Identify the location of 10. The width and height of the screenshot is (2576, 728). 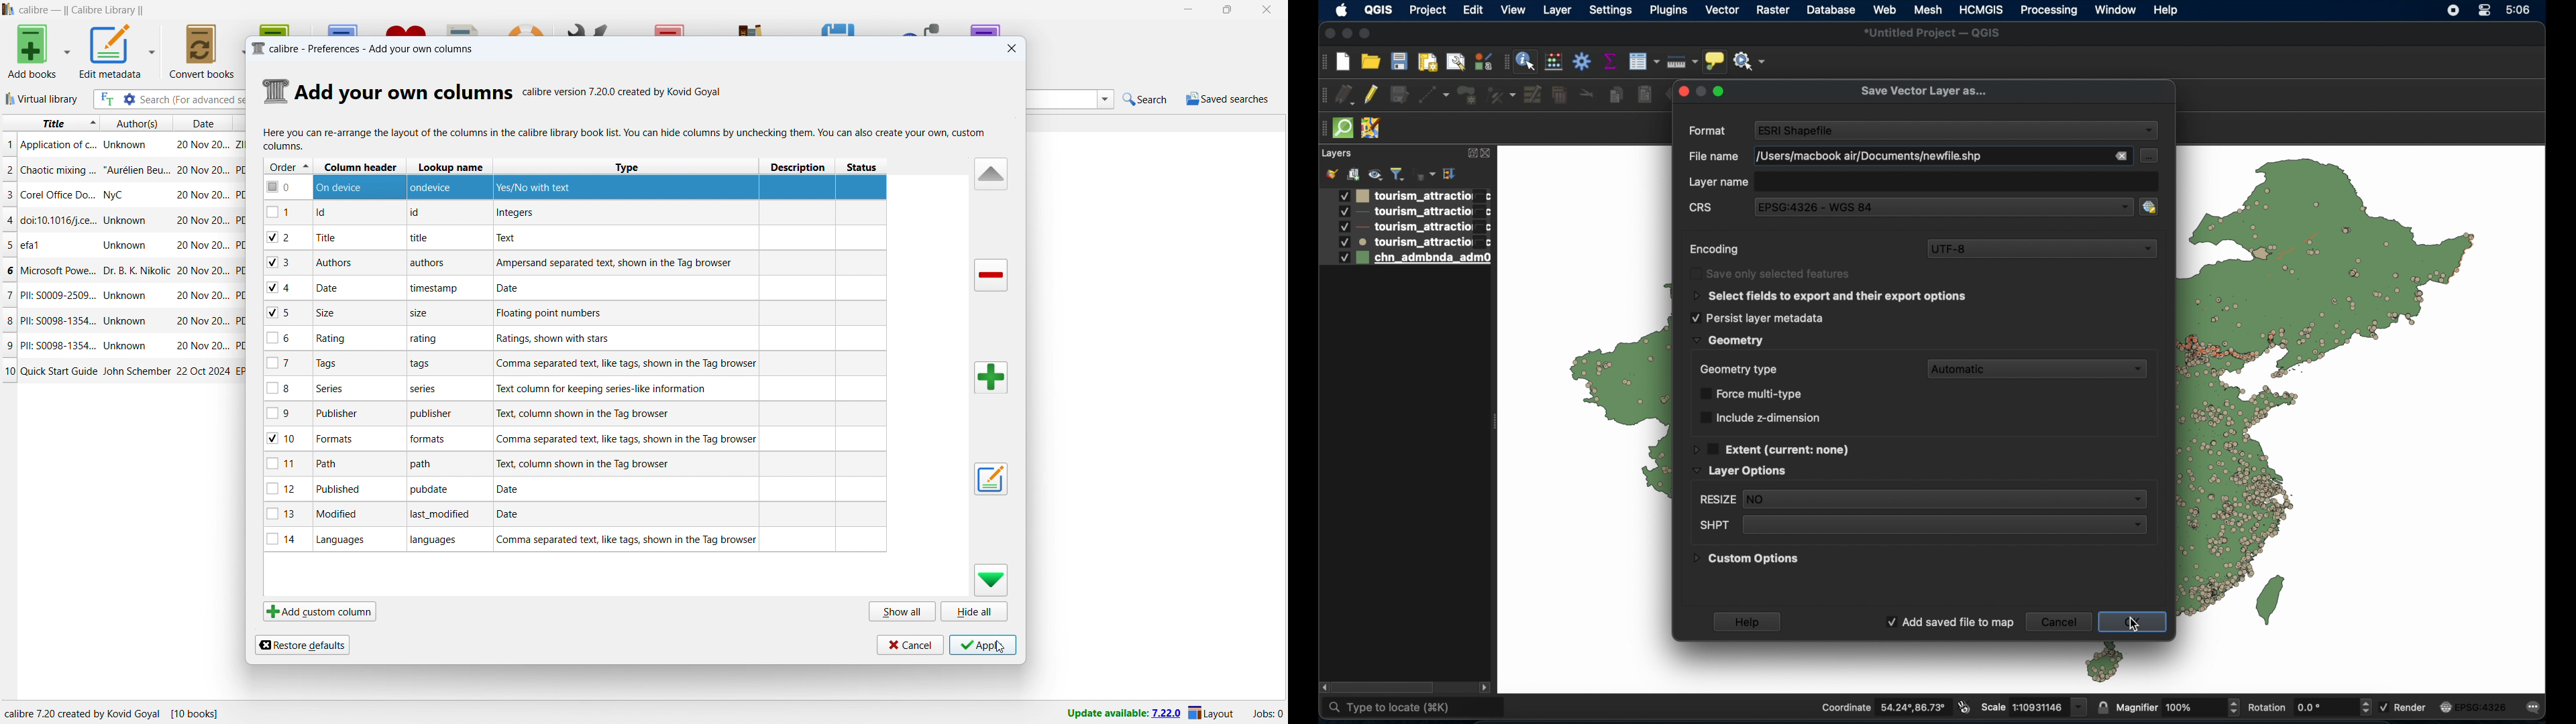
(9, 371).